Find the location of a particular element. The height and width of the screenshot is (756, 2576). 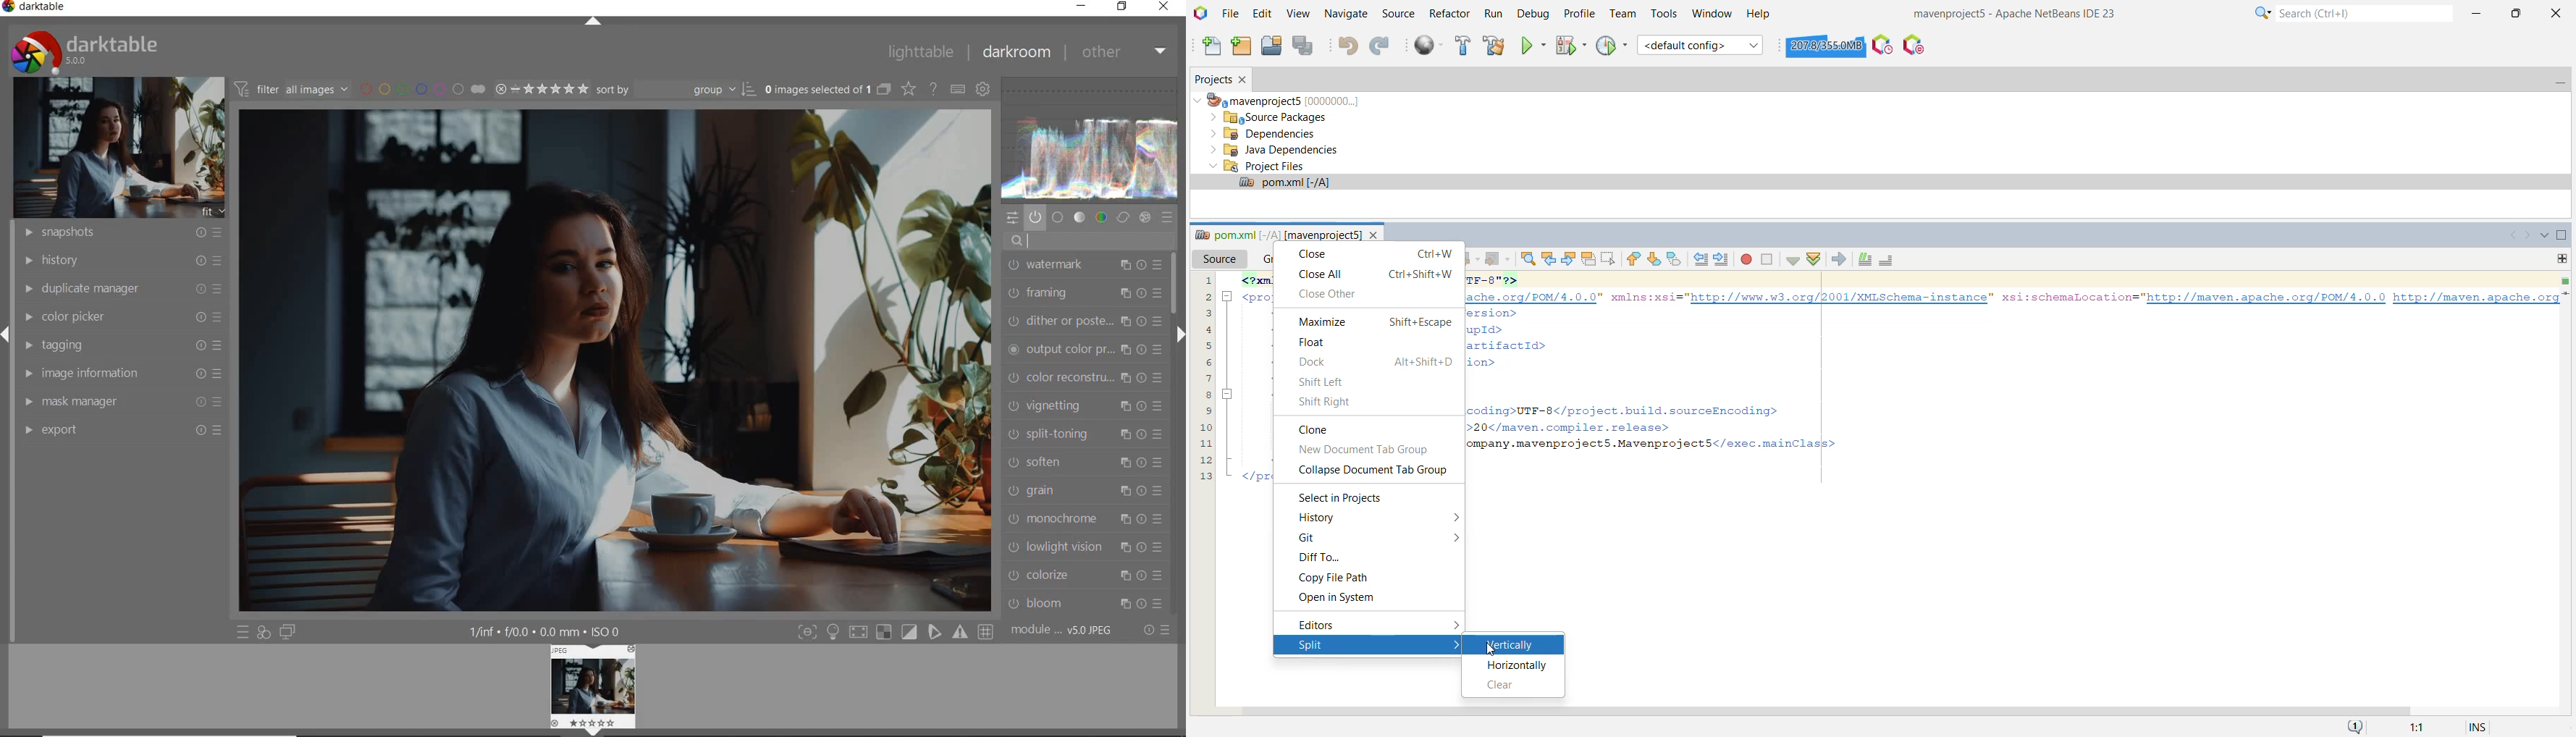

5 is located at coordinates (1205, 345).